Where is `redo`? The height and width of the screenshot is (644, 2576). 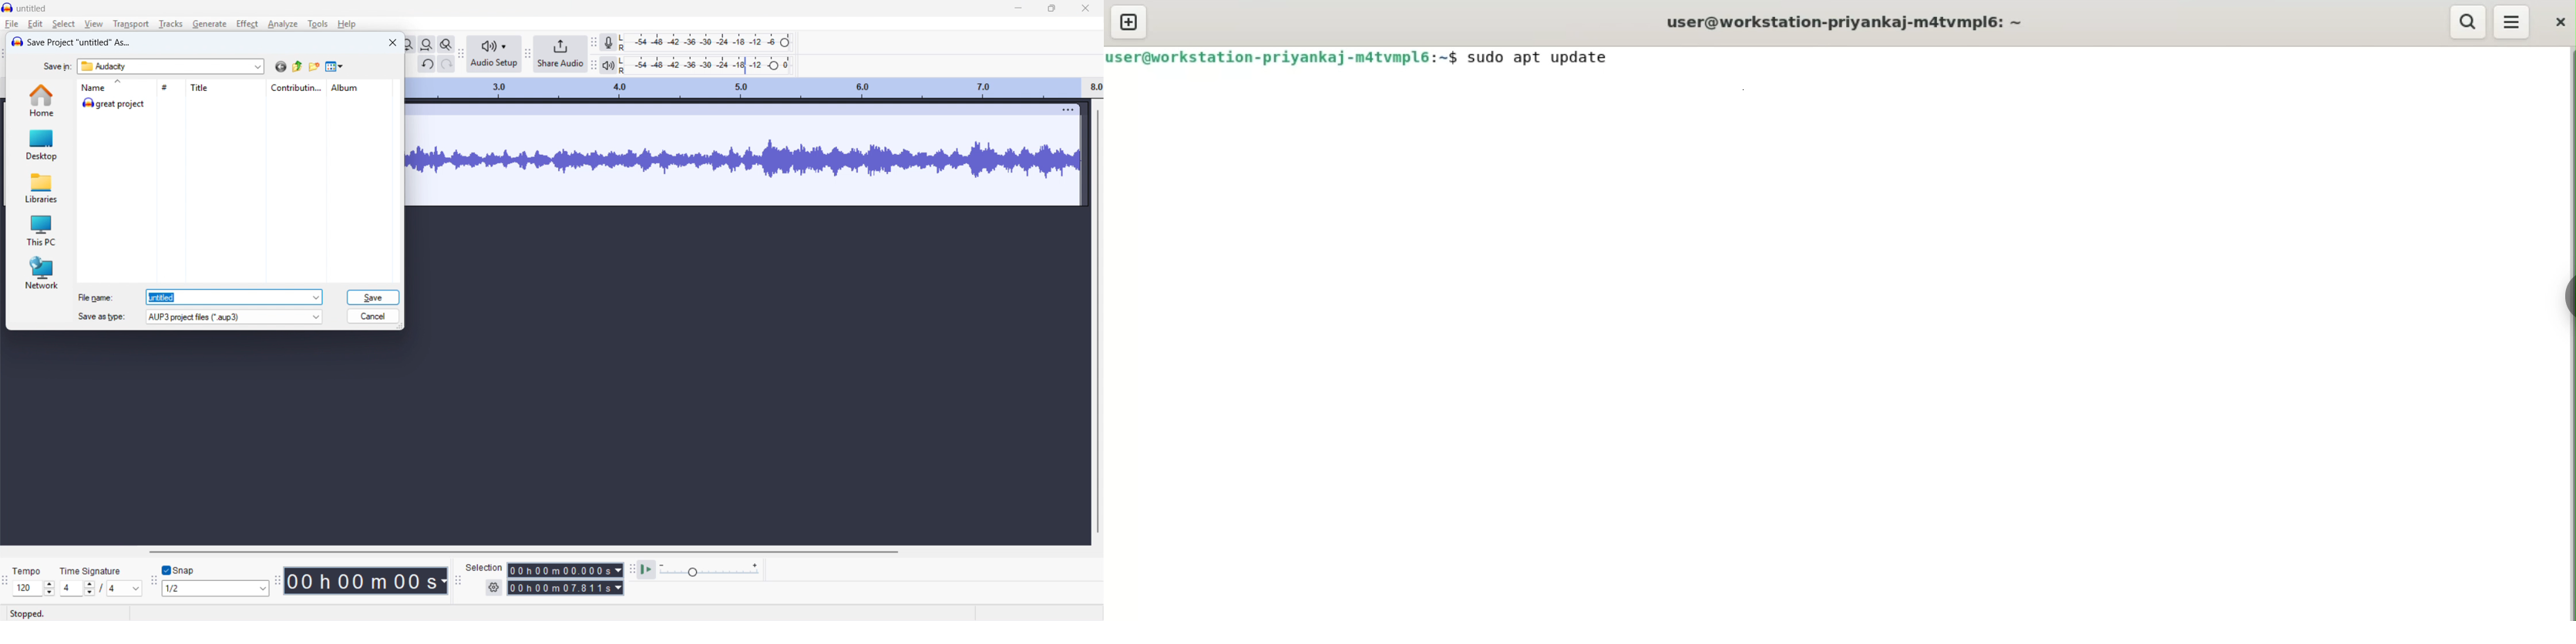
redo is located at coordinates (447, 64).